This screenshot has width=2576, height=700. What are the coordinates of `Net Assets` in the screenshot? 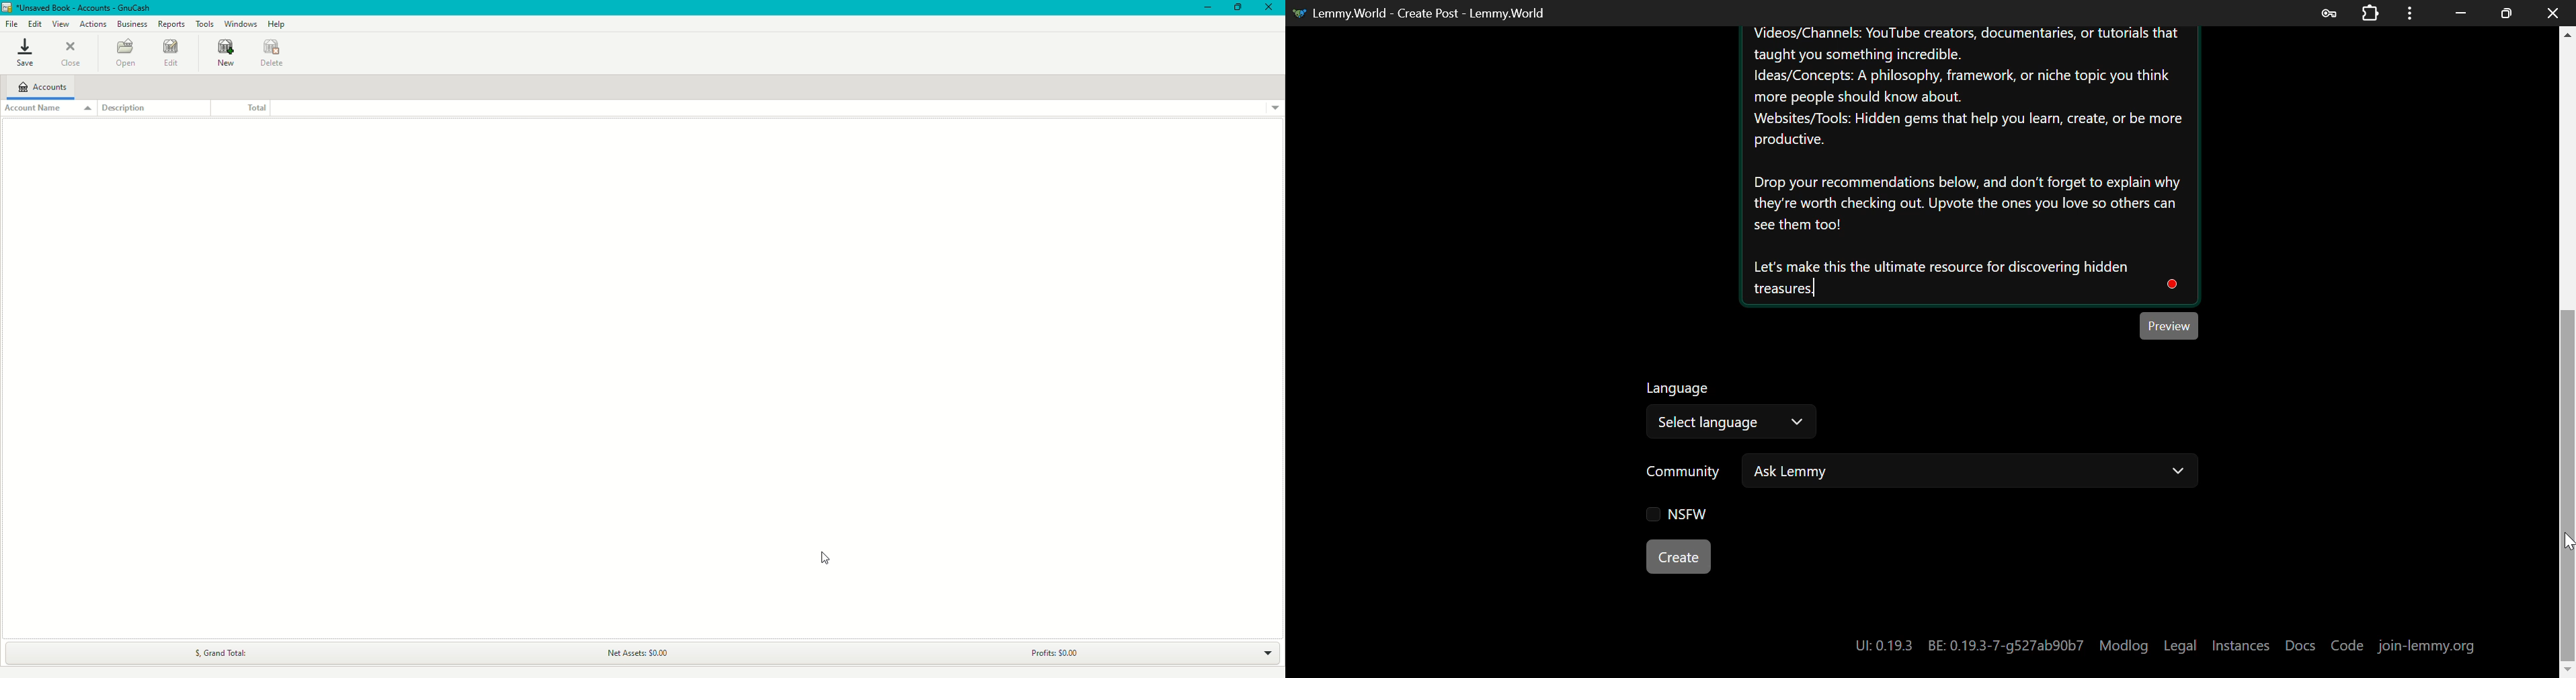 It's located at (635, 654).